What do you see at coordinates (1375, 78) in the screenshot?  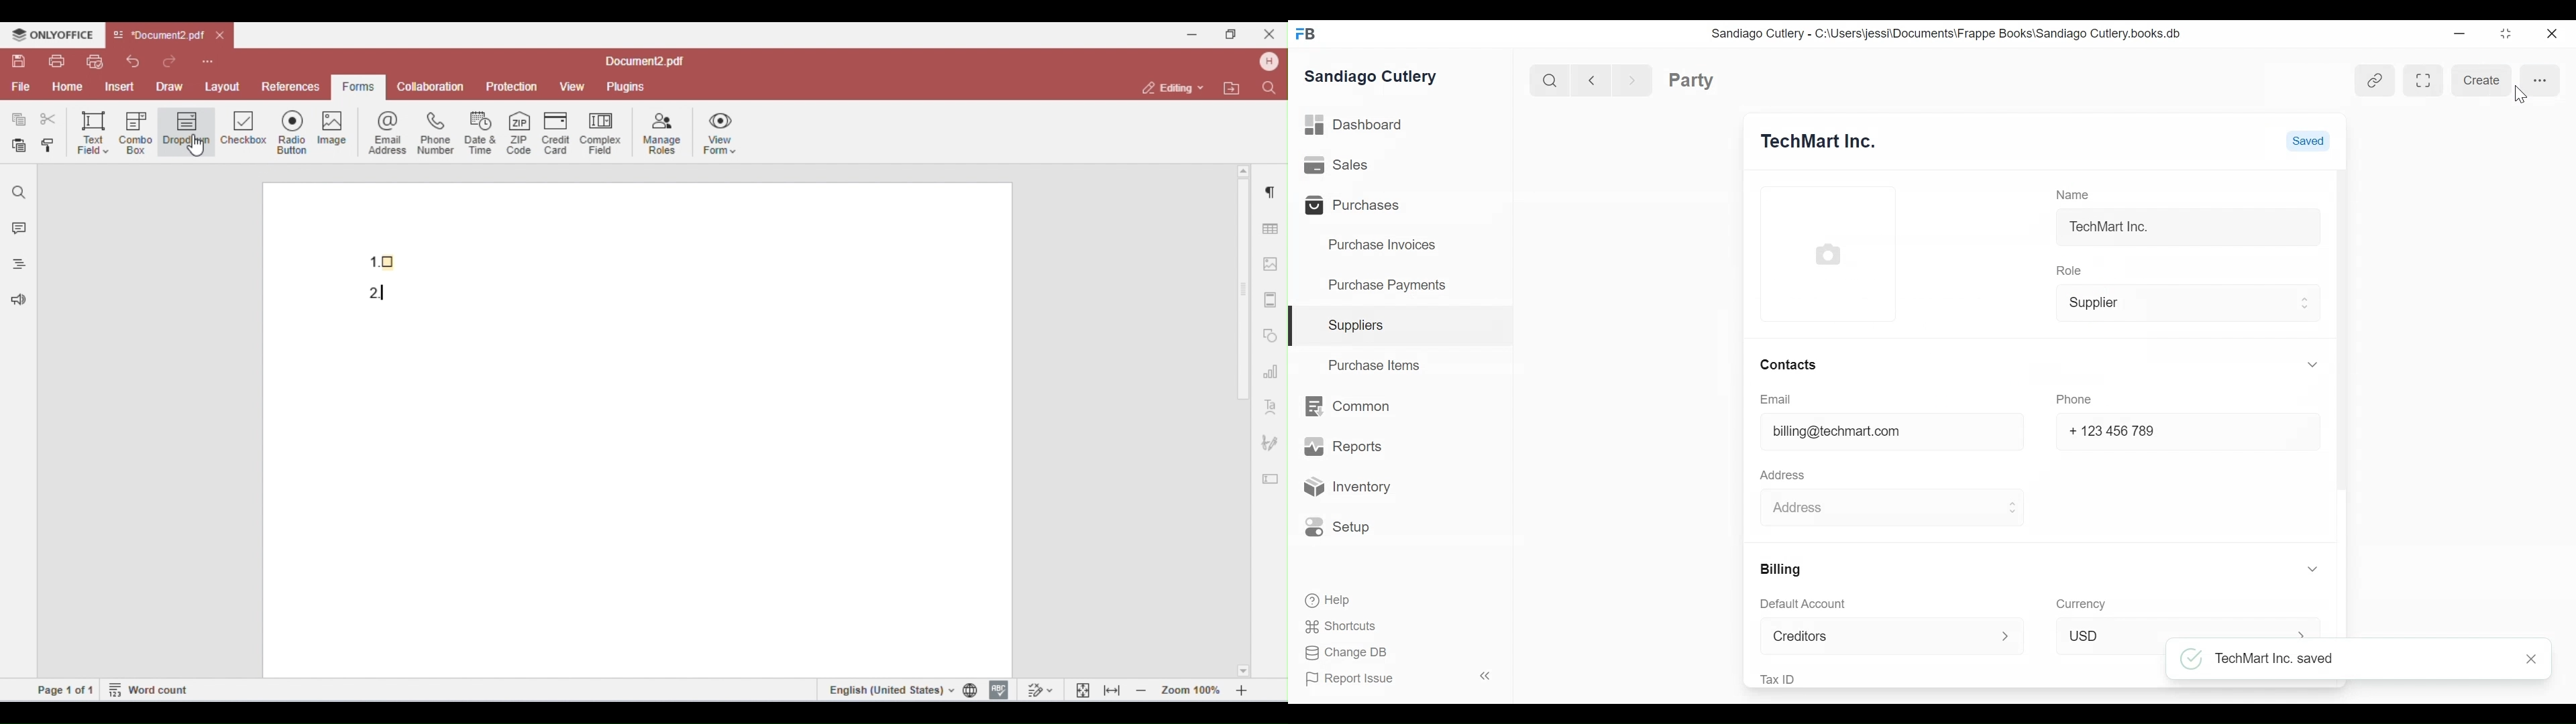 I see `Sandiago Cutlery` at bounding box center [1375, 78].